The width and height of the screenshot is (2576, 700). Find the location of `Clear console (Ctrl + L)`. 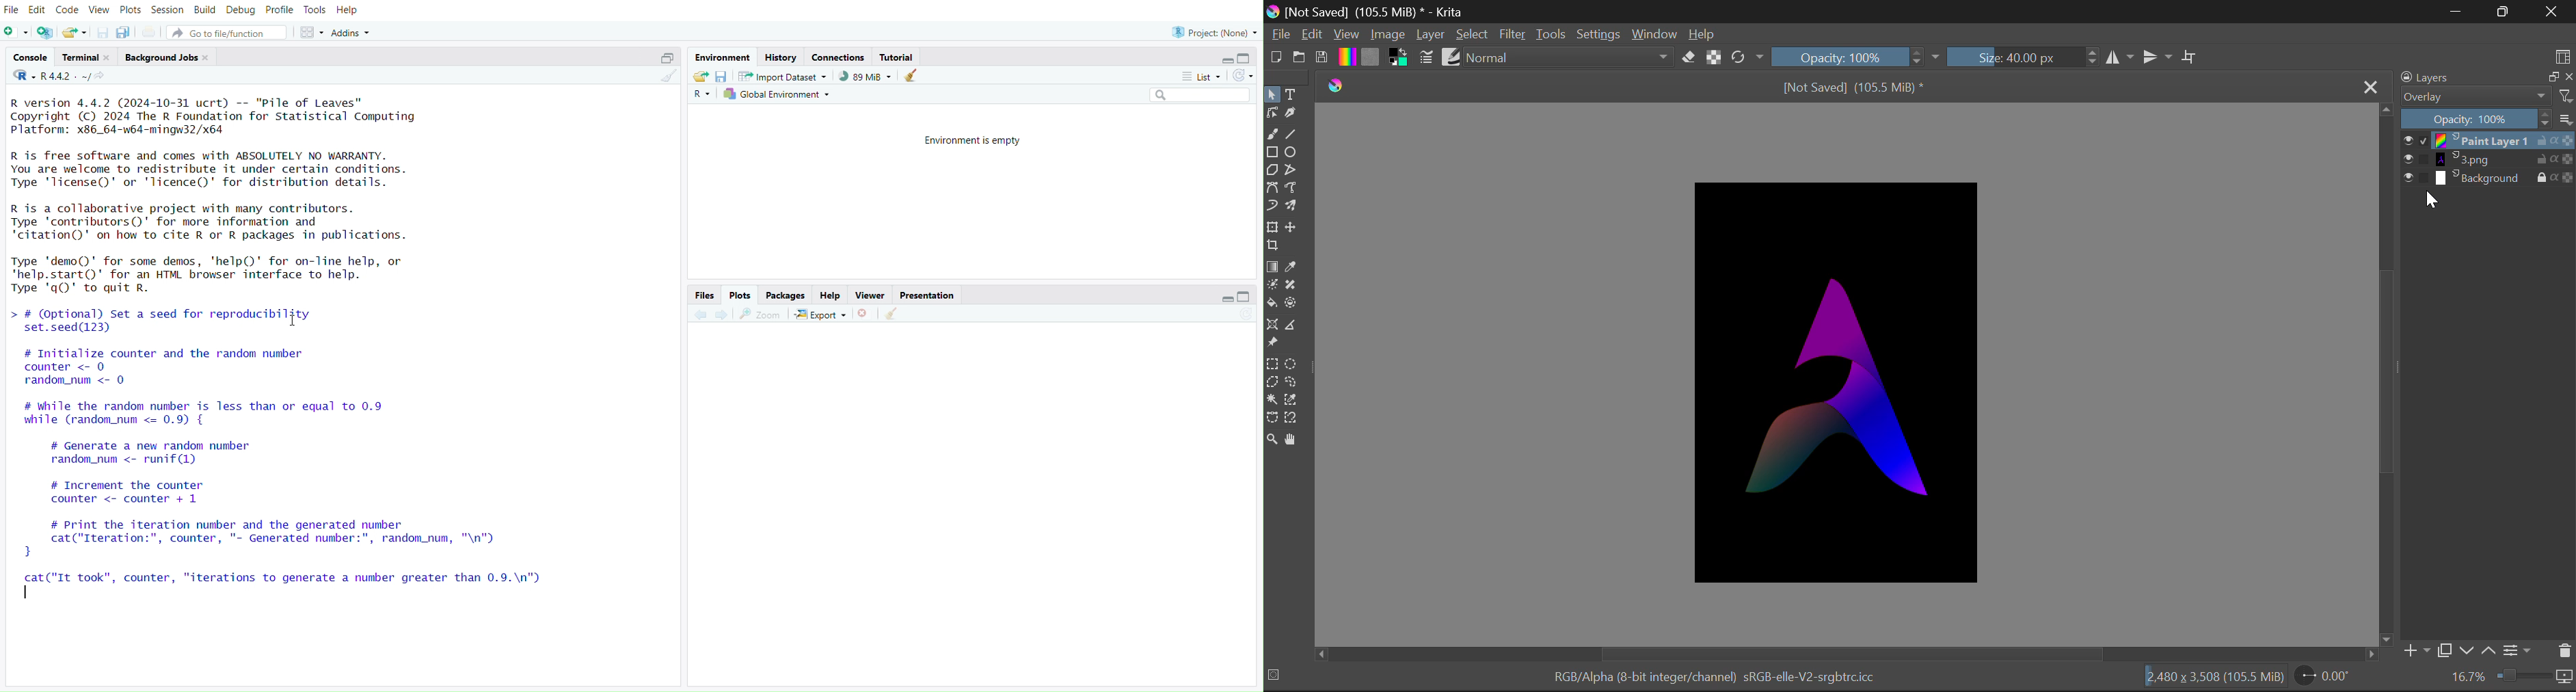

Clear console (Ctrl + L) is located at coordinates (913, 74).